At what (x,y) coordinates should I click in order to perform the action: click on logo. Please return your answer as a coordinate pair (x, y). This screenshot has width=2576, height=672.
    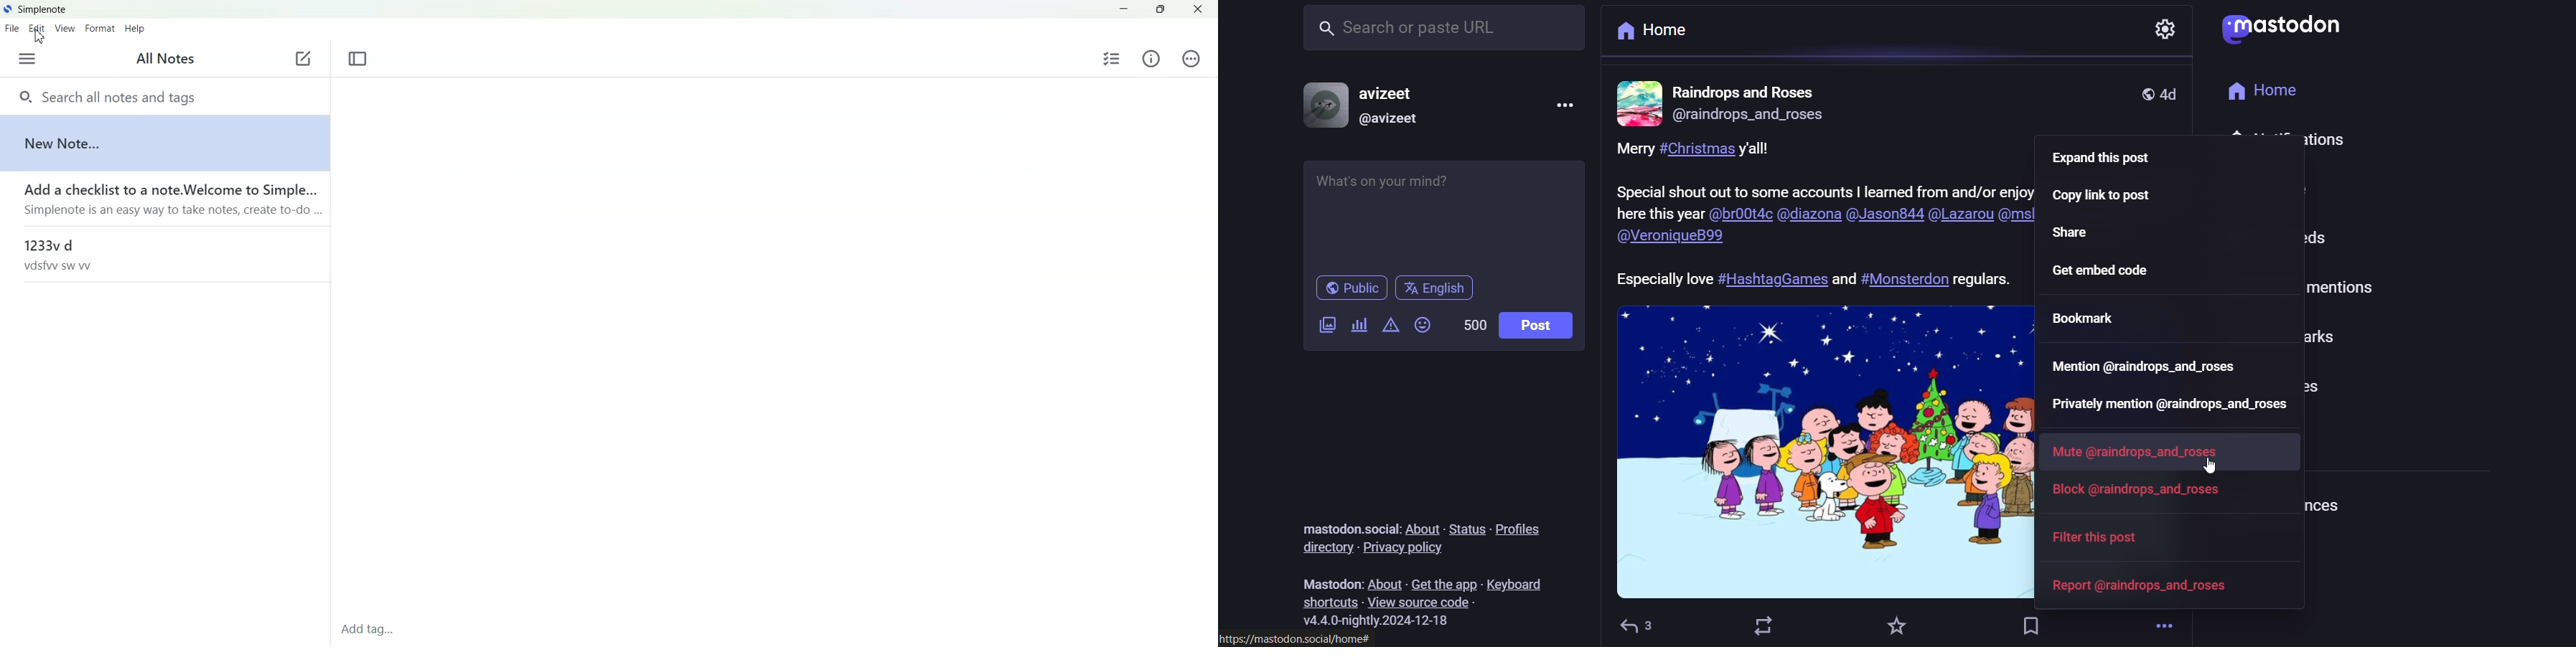
    Looking at the image, I should click on (2287, 27).